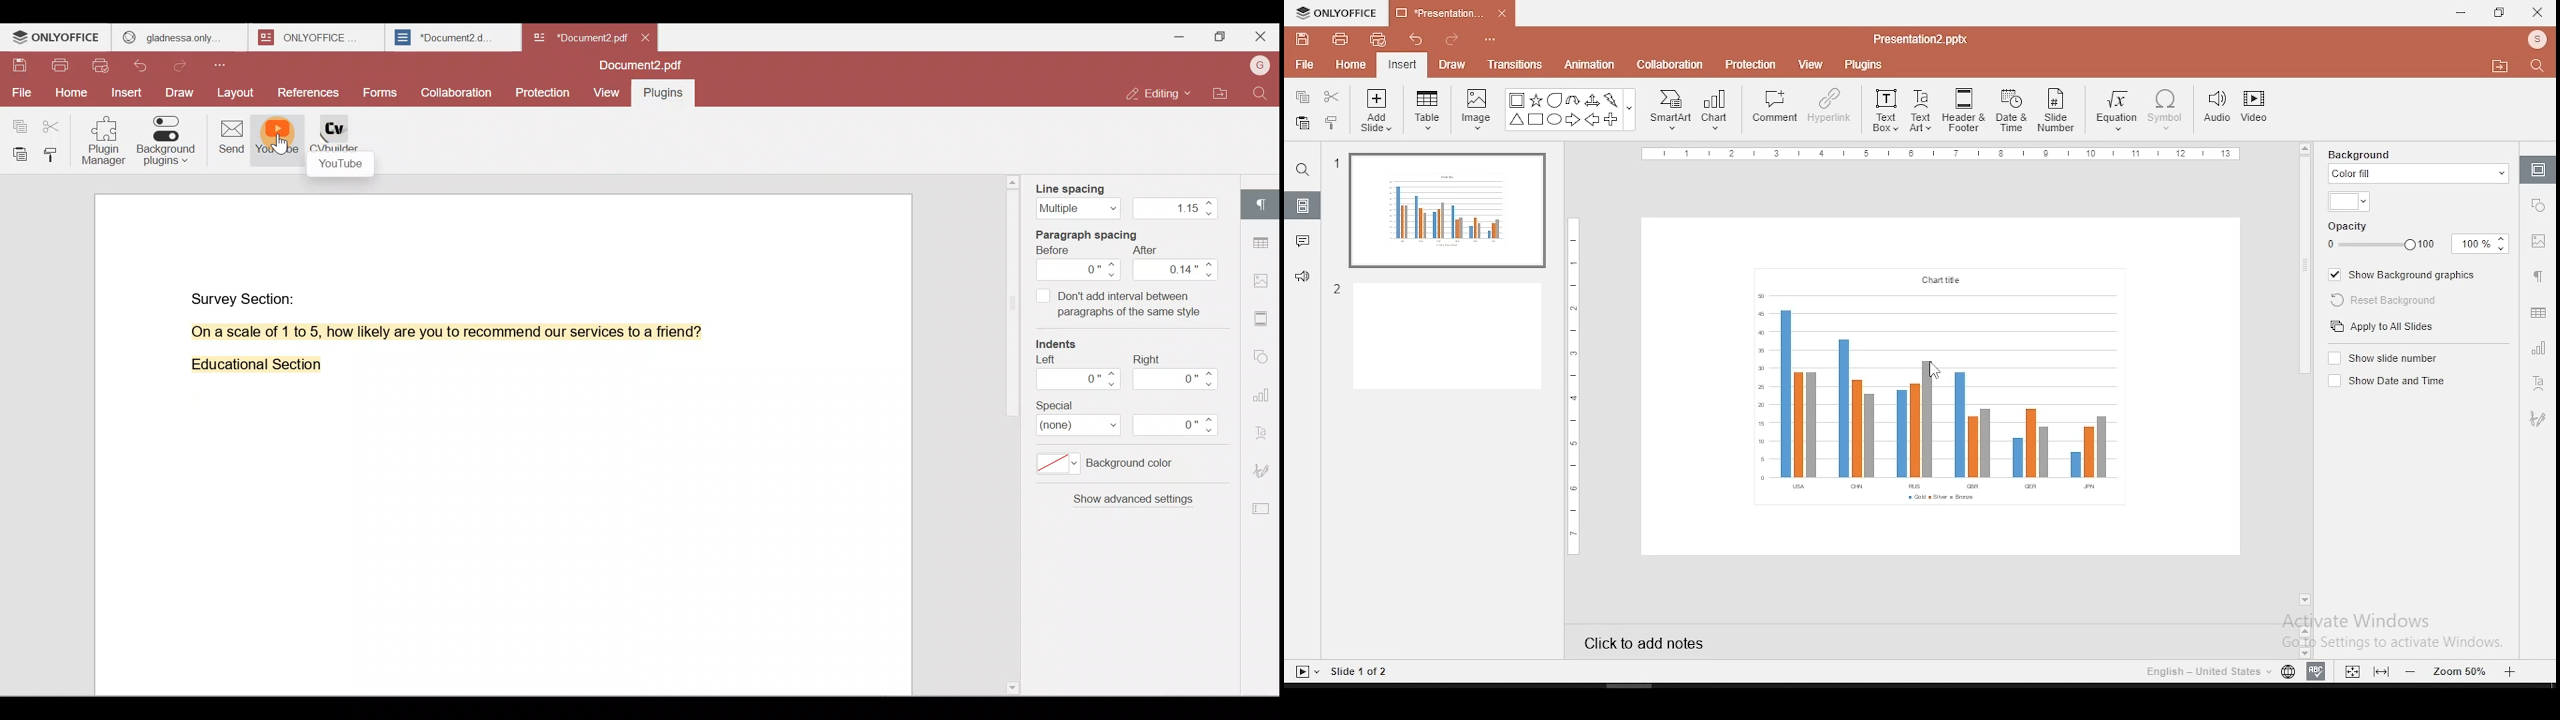  What do you see at coordinates (1827, 107) in the screenshot?
I see `hyperlink` at bounding box center [1827, 107].